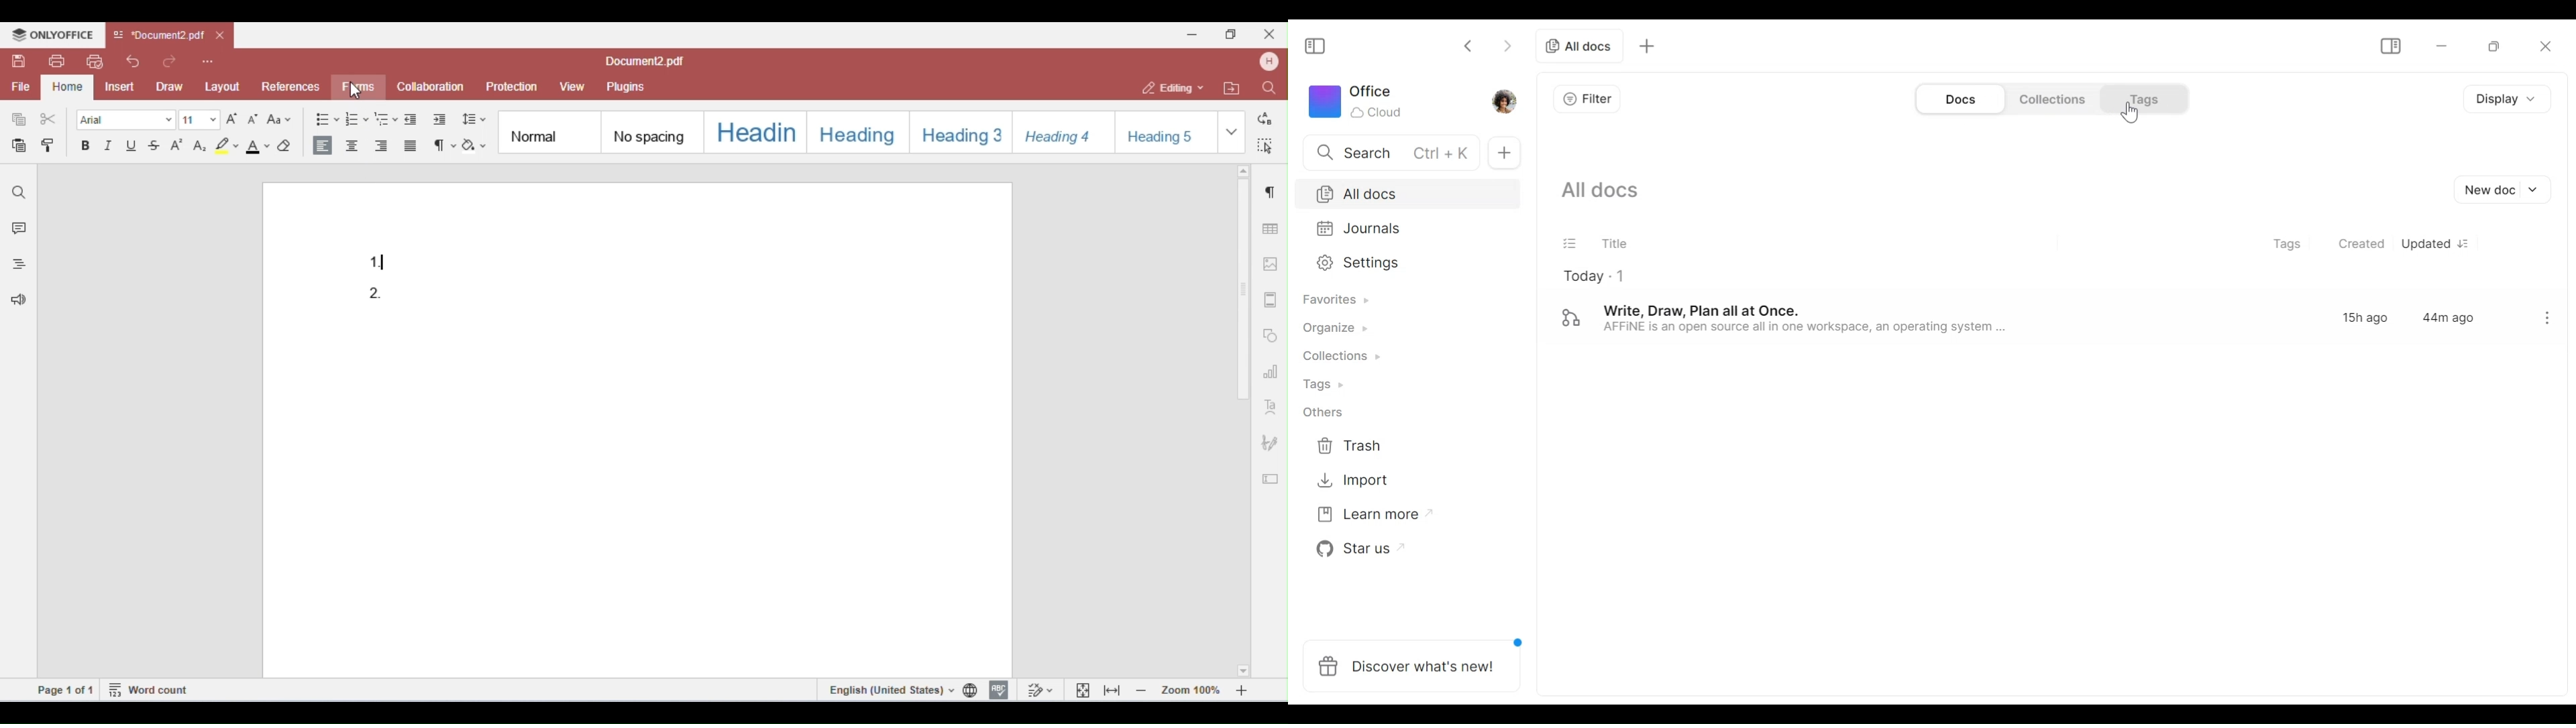 This screenshot has height=728, width=2576. I want to click on Import, so click(1357, 483).